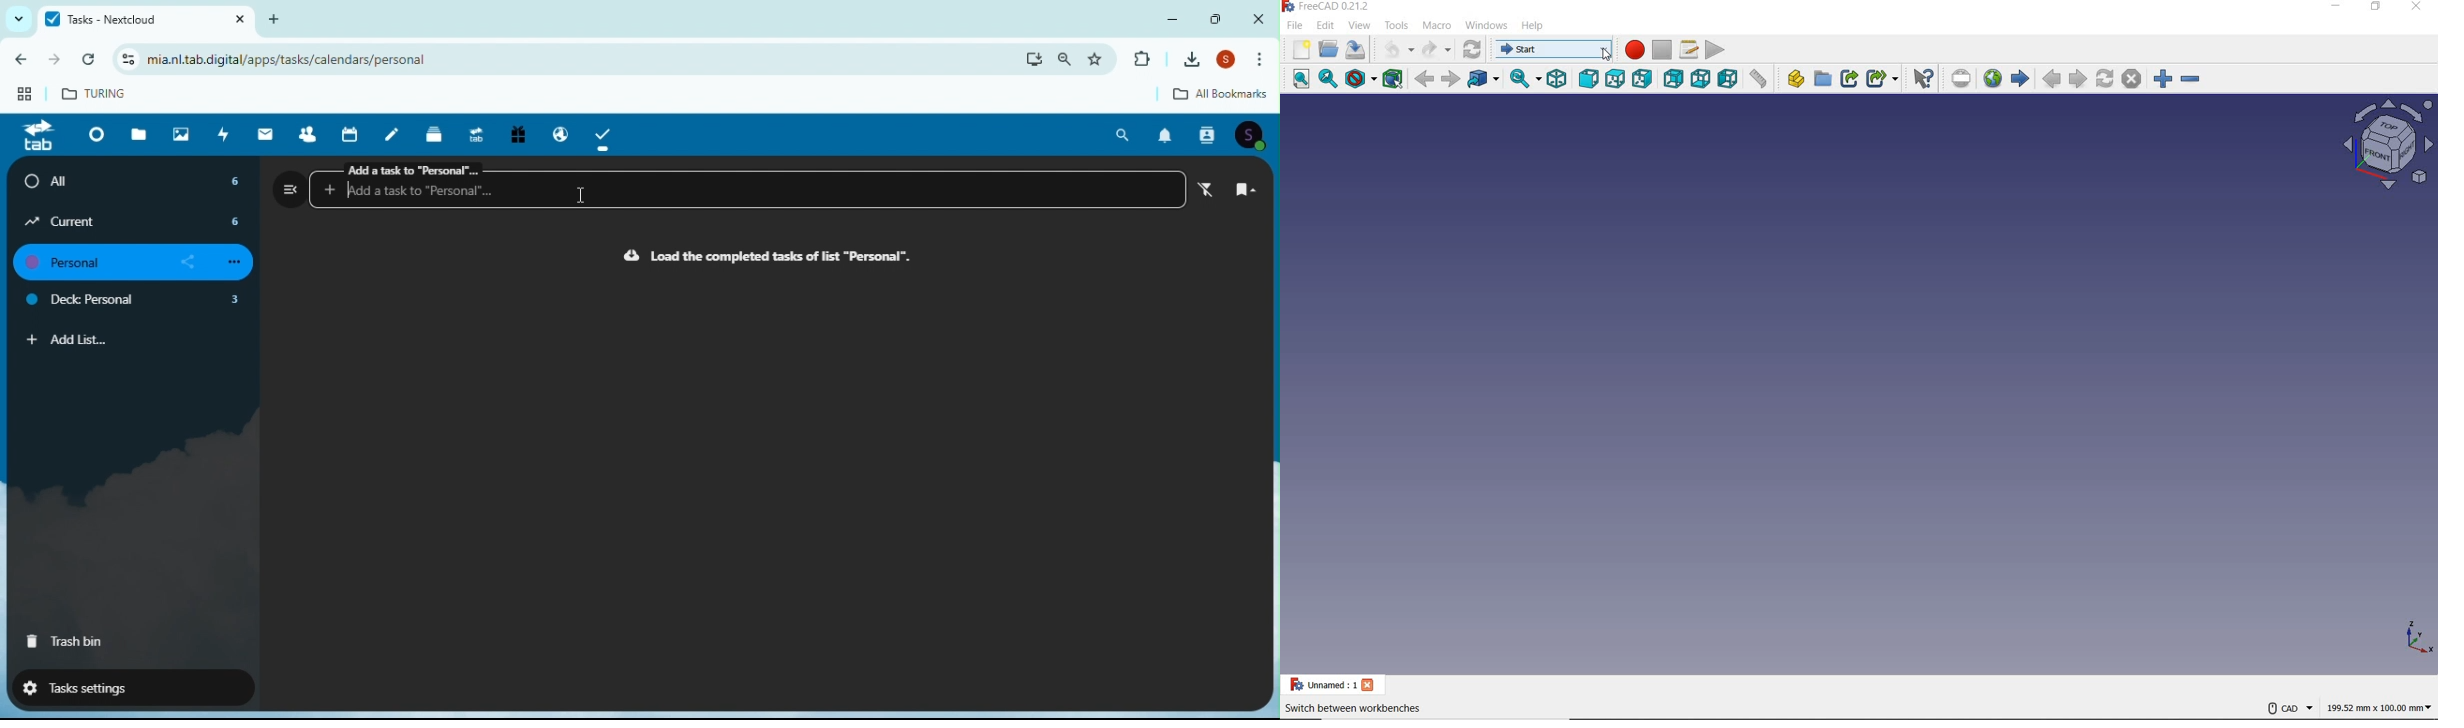  Describe the element at coordinates (1850, 78) in the screenshot. I see `MAKE LINK` at that location.